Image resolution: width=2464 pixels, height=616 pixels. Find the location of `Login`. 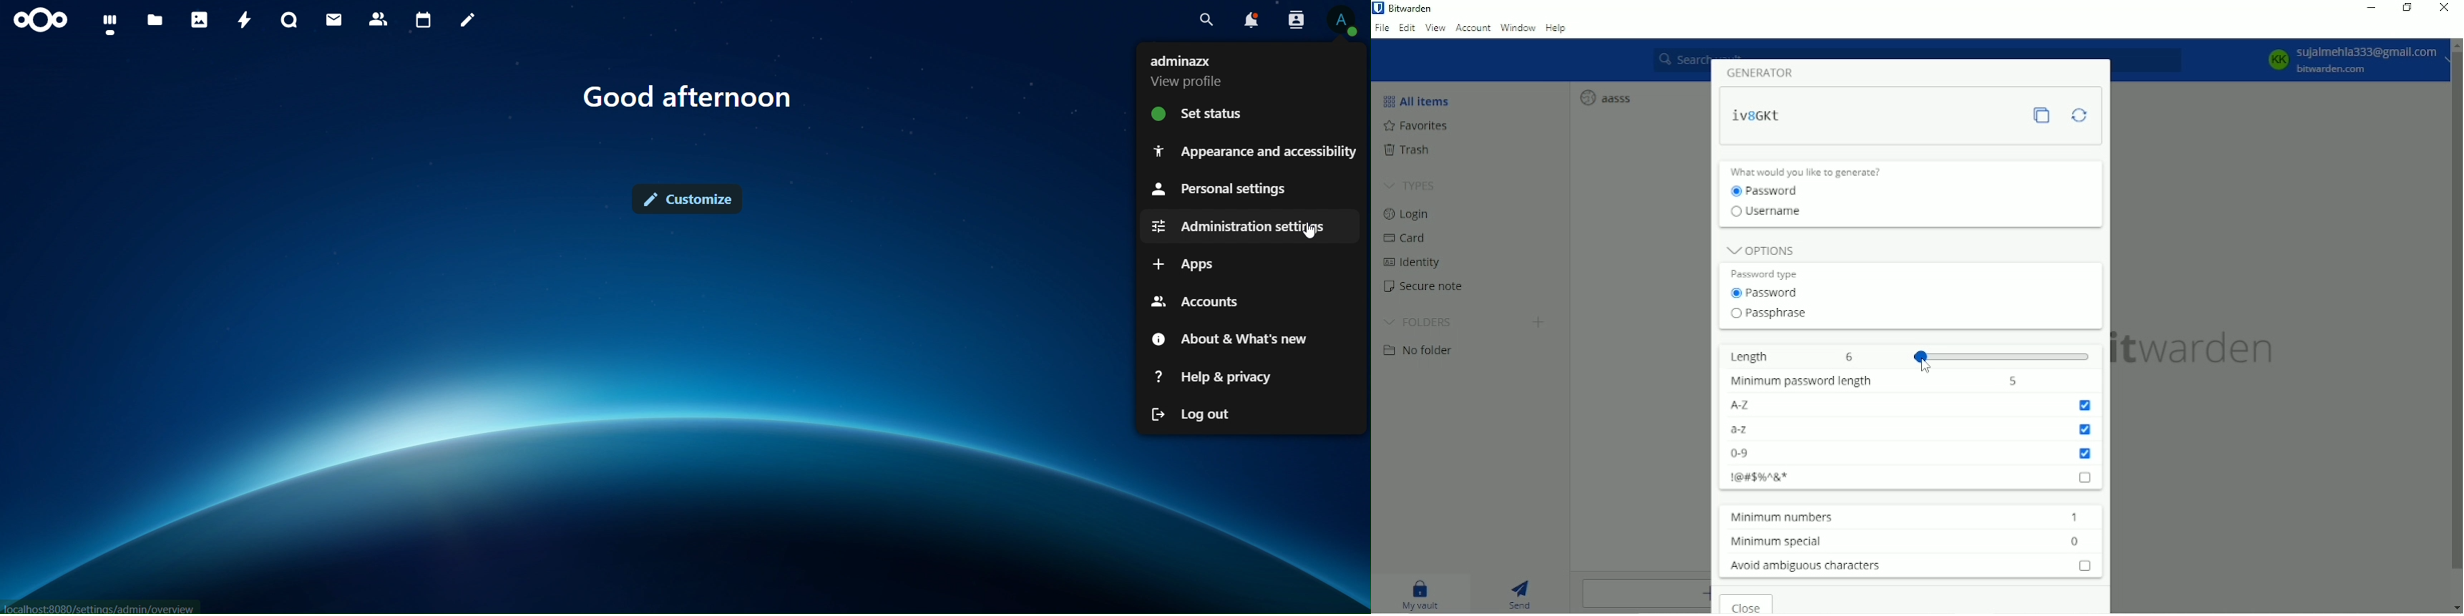

Login is located at coordinates (1407, 215).